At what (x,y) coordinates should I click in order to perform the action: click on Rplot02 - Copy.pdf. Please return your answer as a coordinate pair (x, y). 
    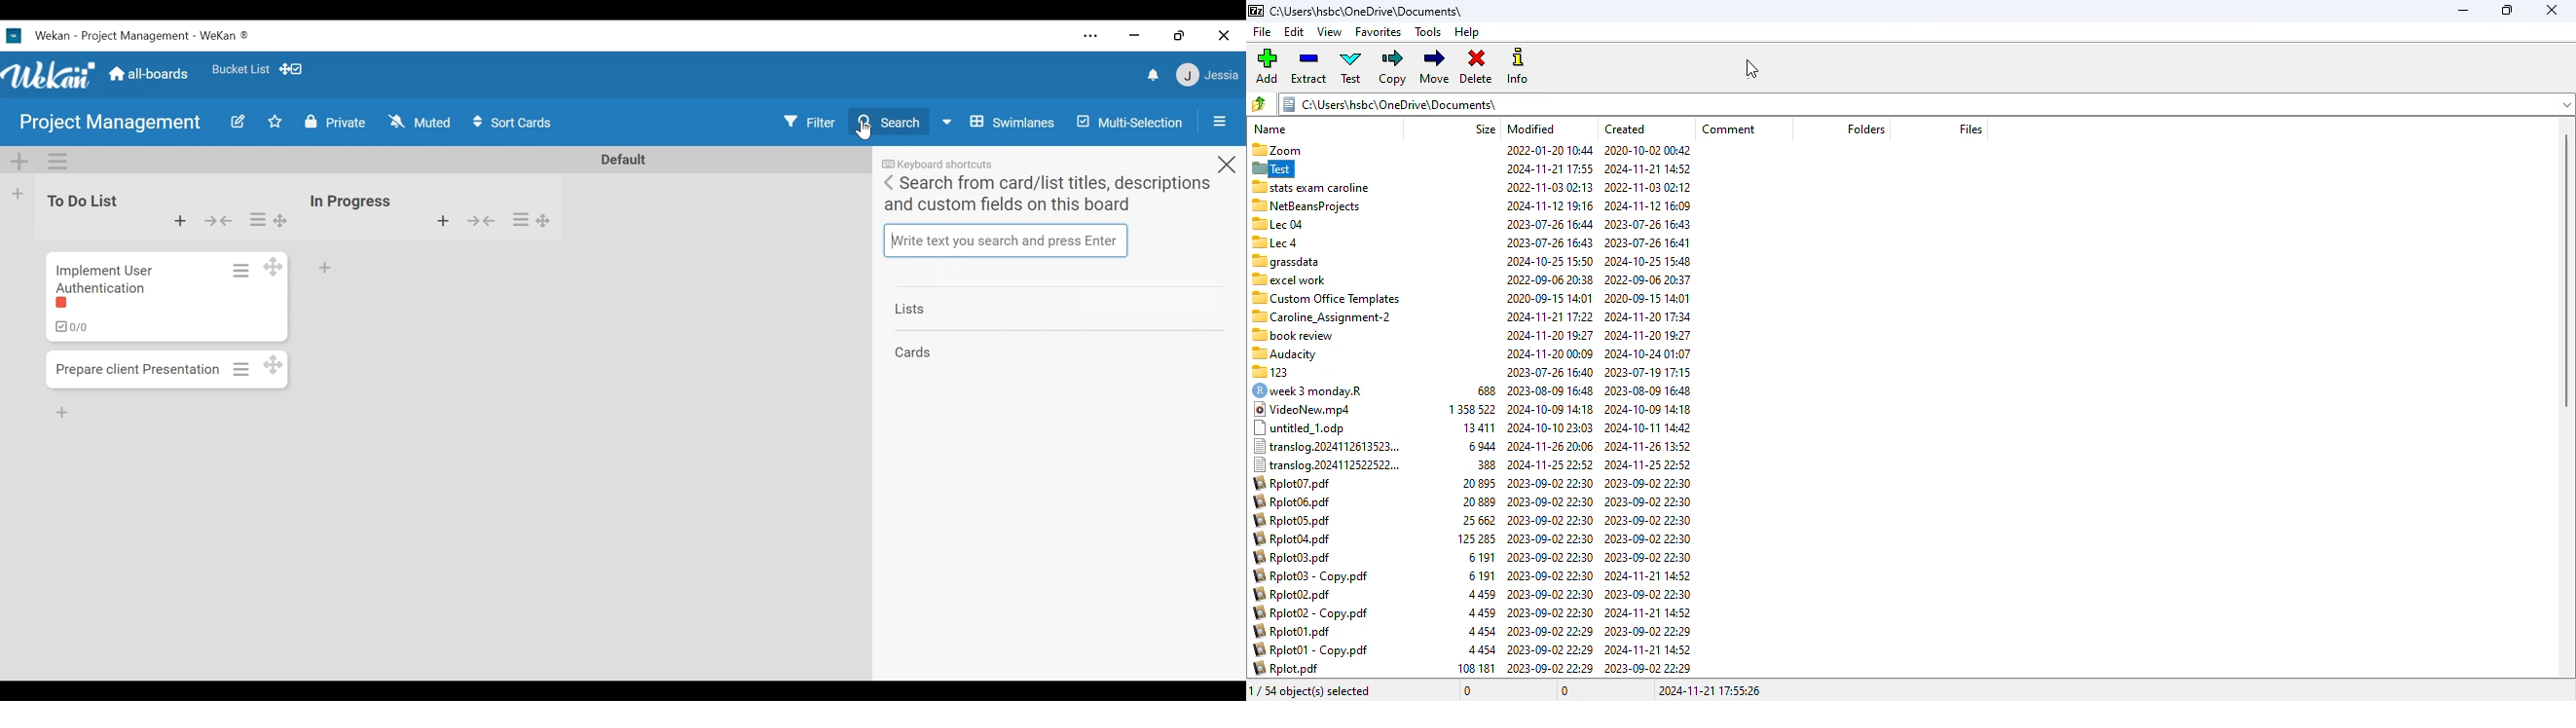
    Looking at the image, I should click on (1311, 612).